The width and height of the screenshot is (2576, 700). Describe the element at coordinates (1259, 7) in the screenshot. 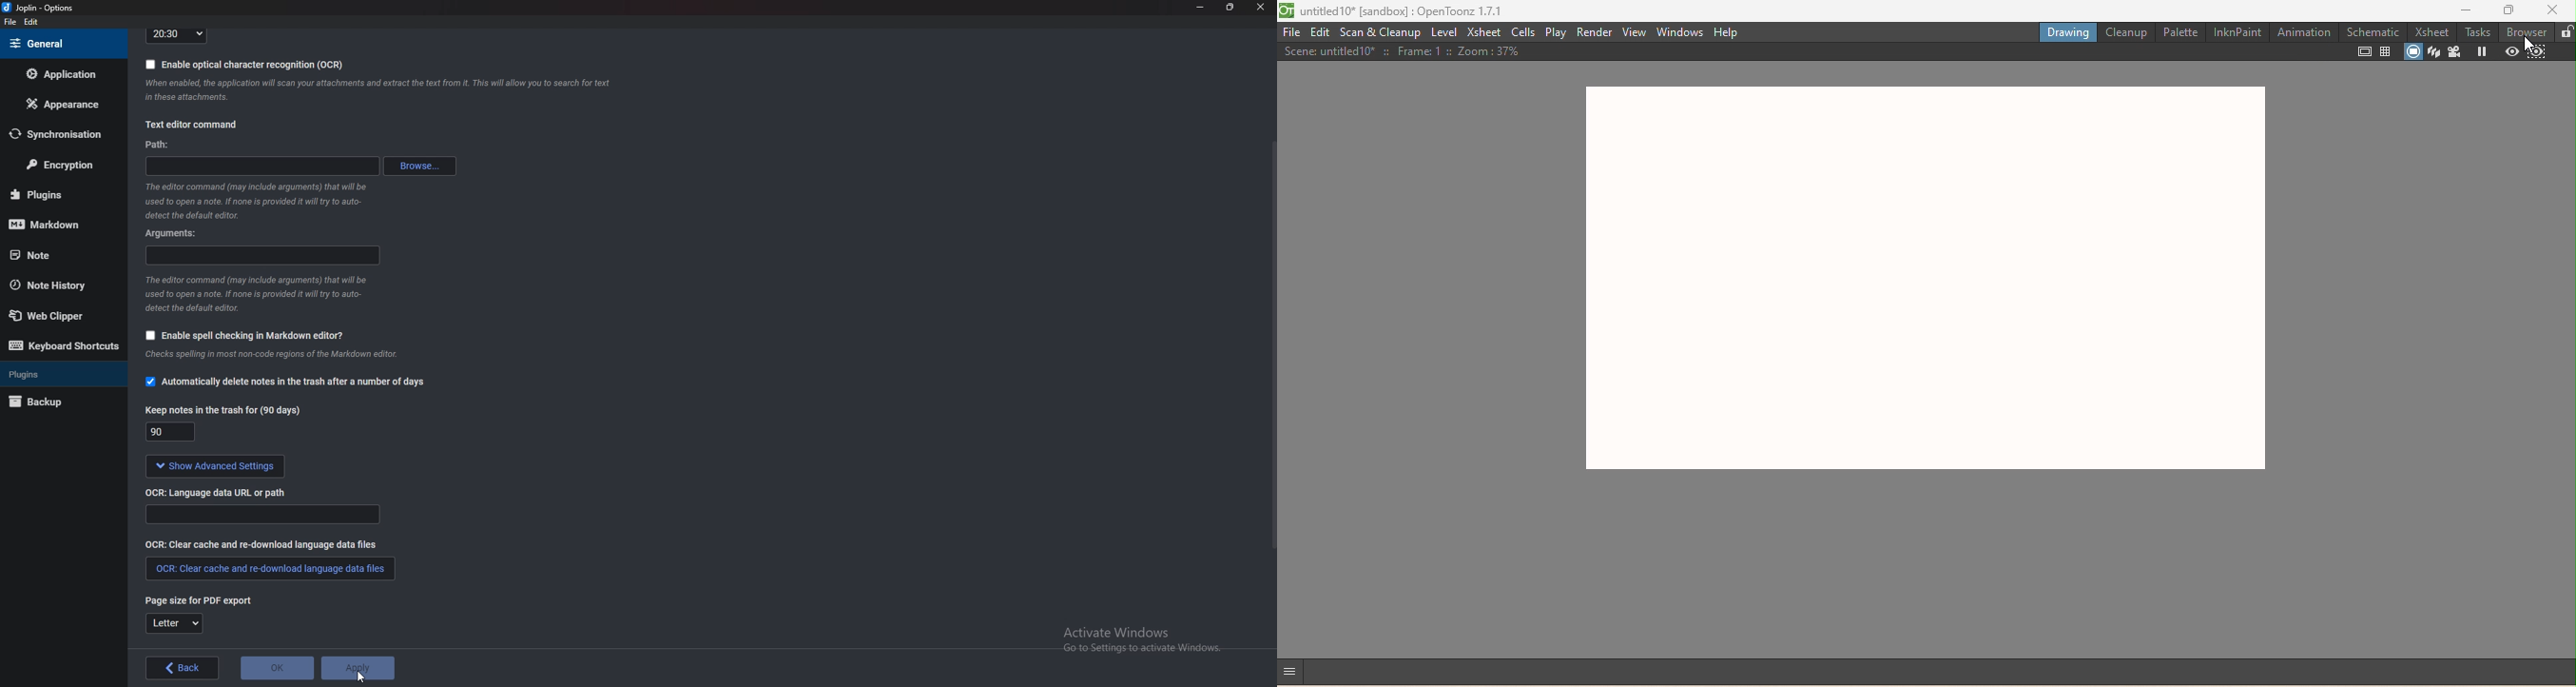

I see `close` at that location.